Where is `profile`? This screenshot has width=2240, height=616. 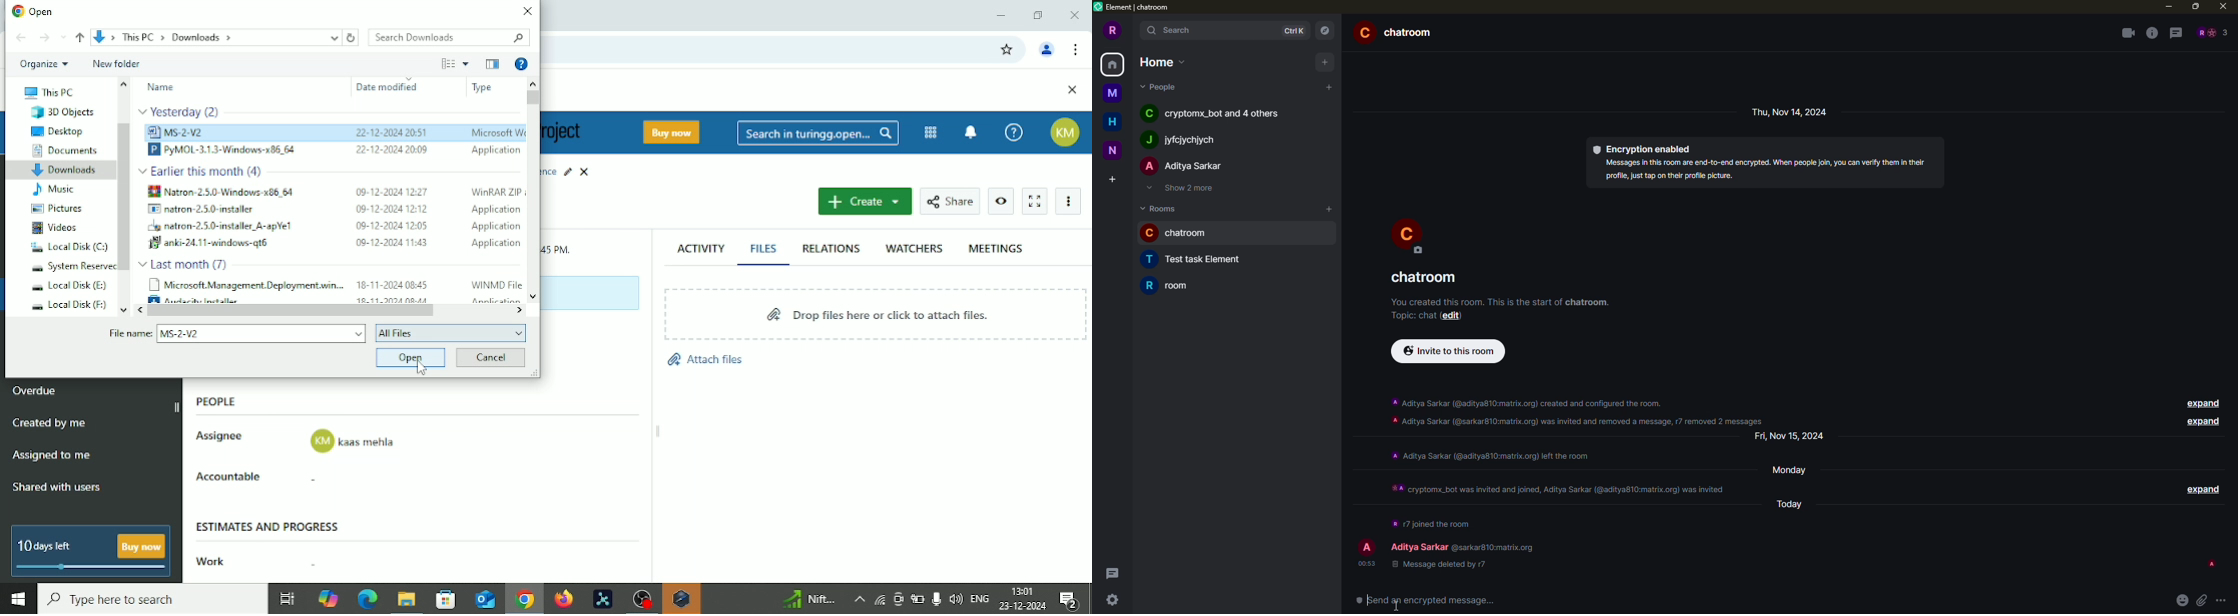 profile is located at coordinates (1114, 30).